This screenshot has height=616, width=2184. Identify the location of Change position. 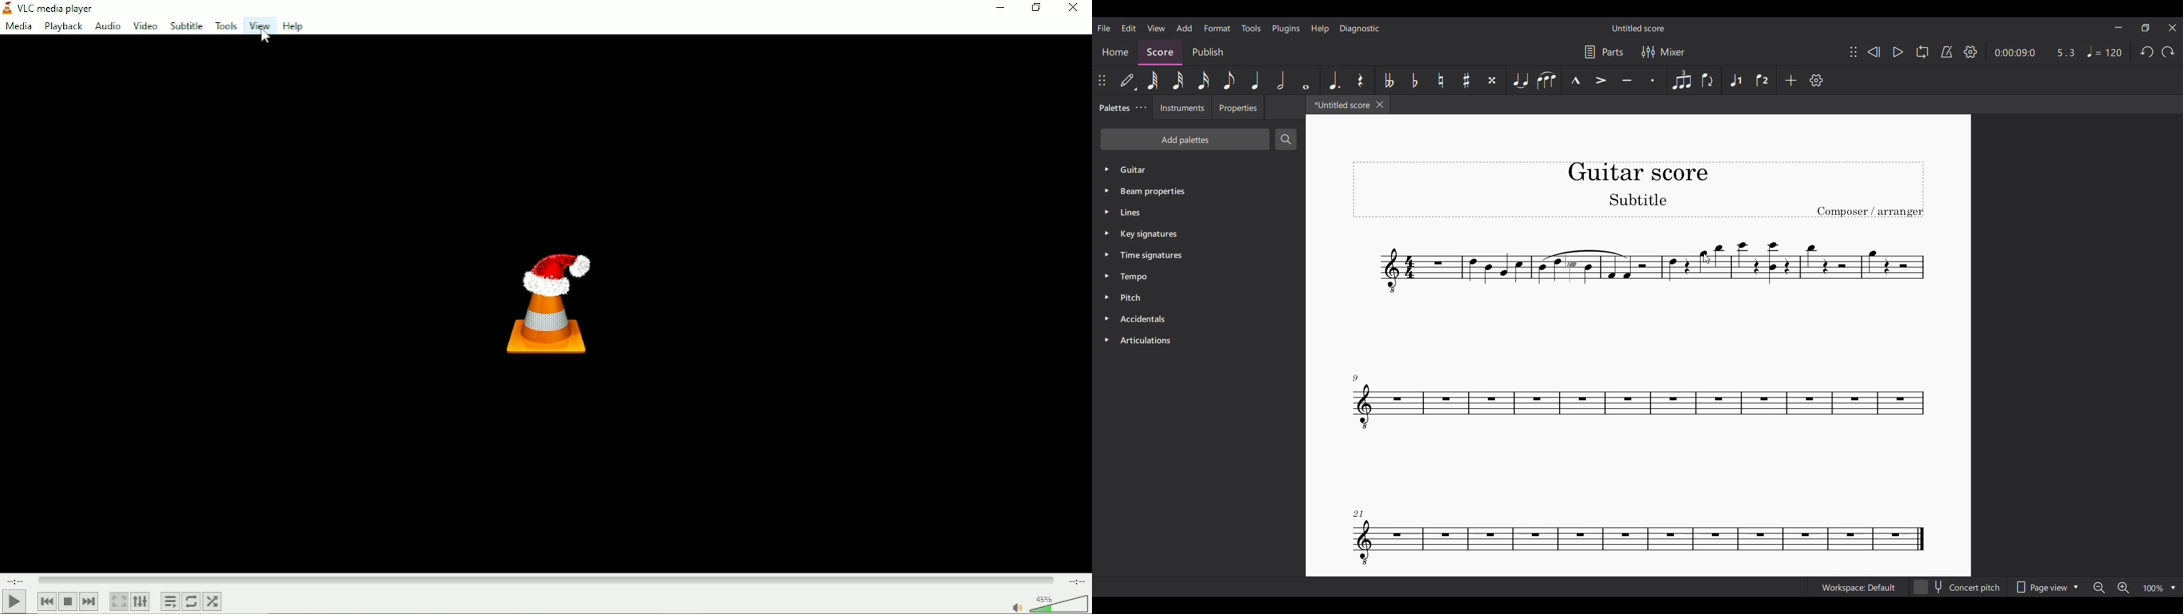
(1102, 80).